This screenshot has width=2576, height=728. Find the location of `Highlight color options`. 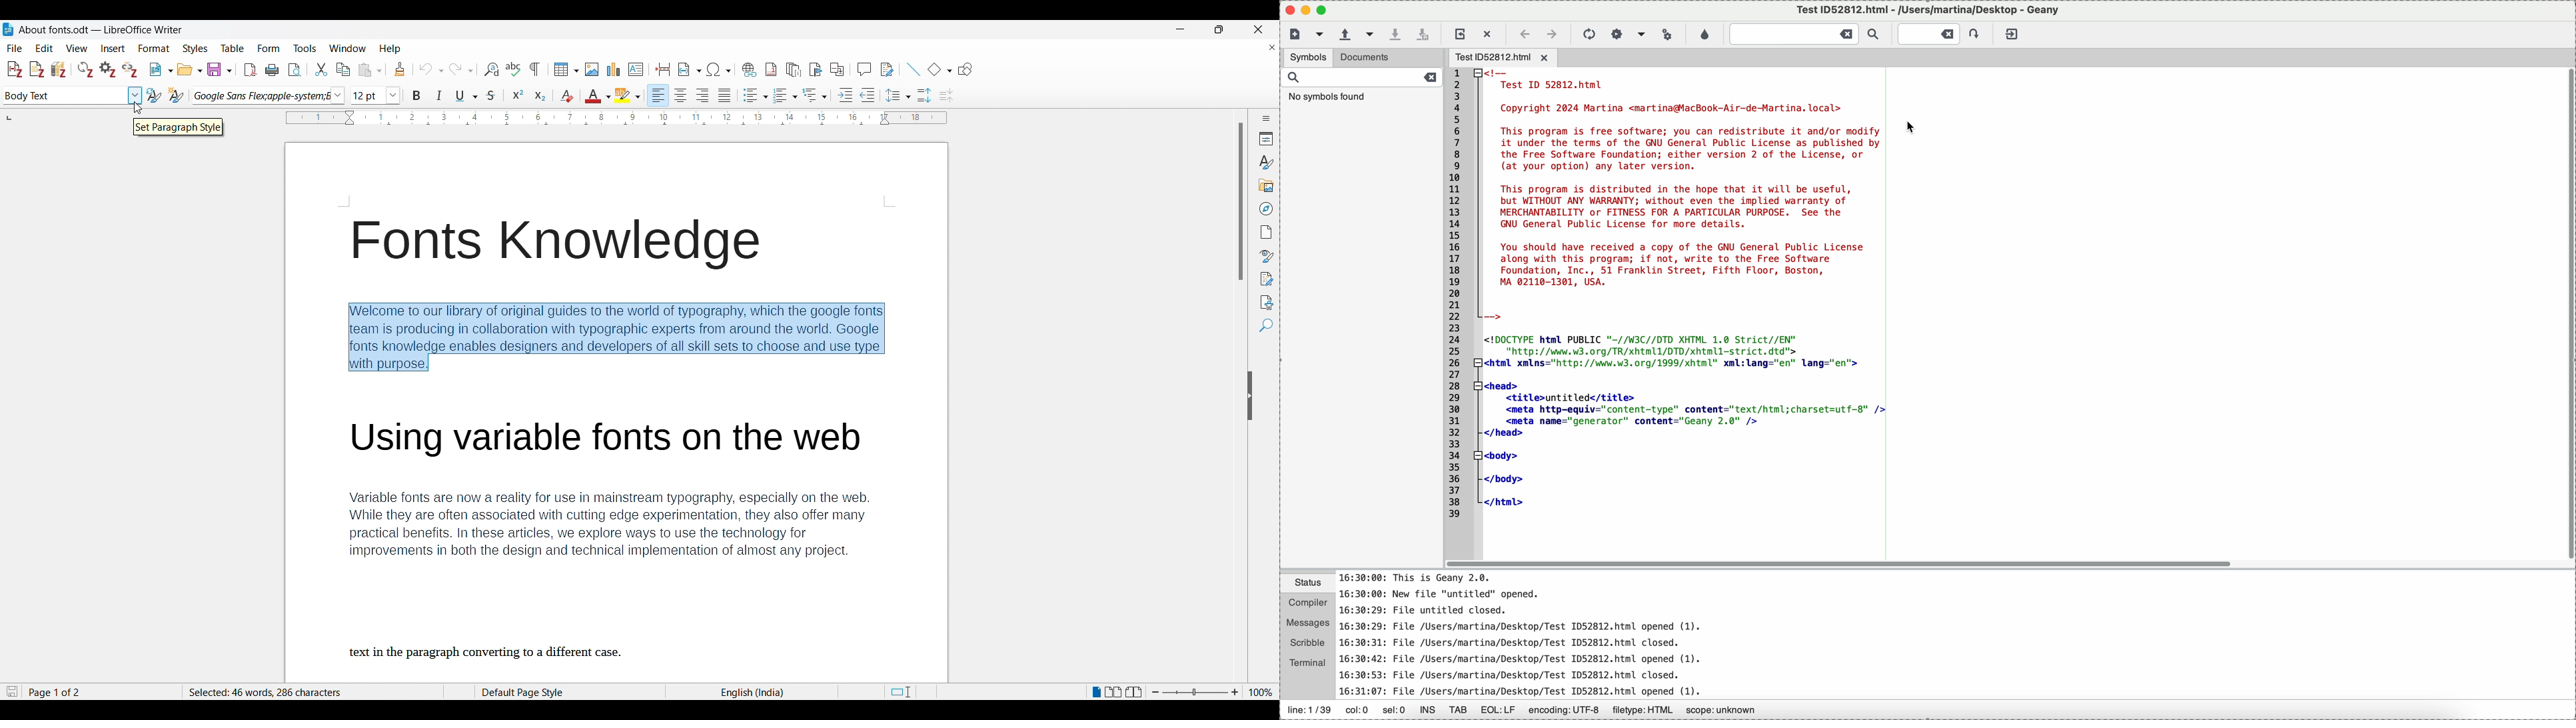

Highlight color options is located at coordinates (628, 95).